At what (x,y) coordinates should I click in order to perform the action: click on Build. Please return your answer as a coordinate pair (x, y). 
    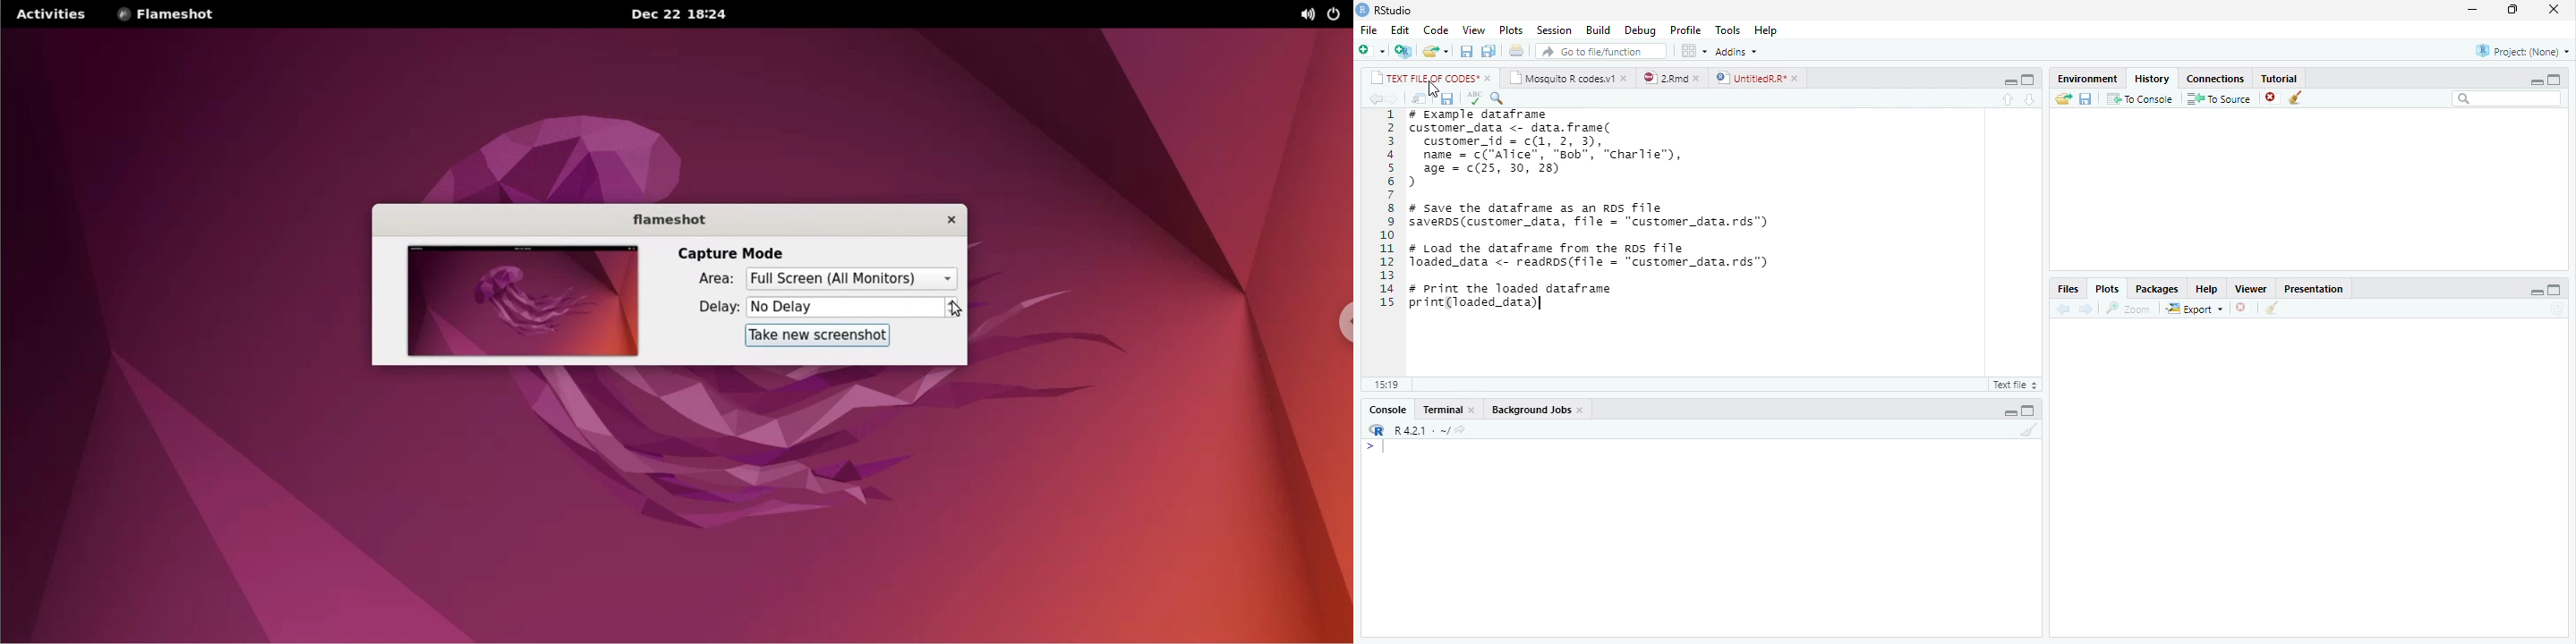
    Looking at the image, I should click on (1599, 30).